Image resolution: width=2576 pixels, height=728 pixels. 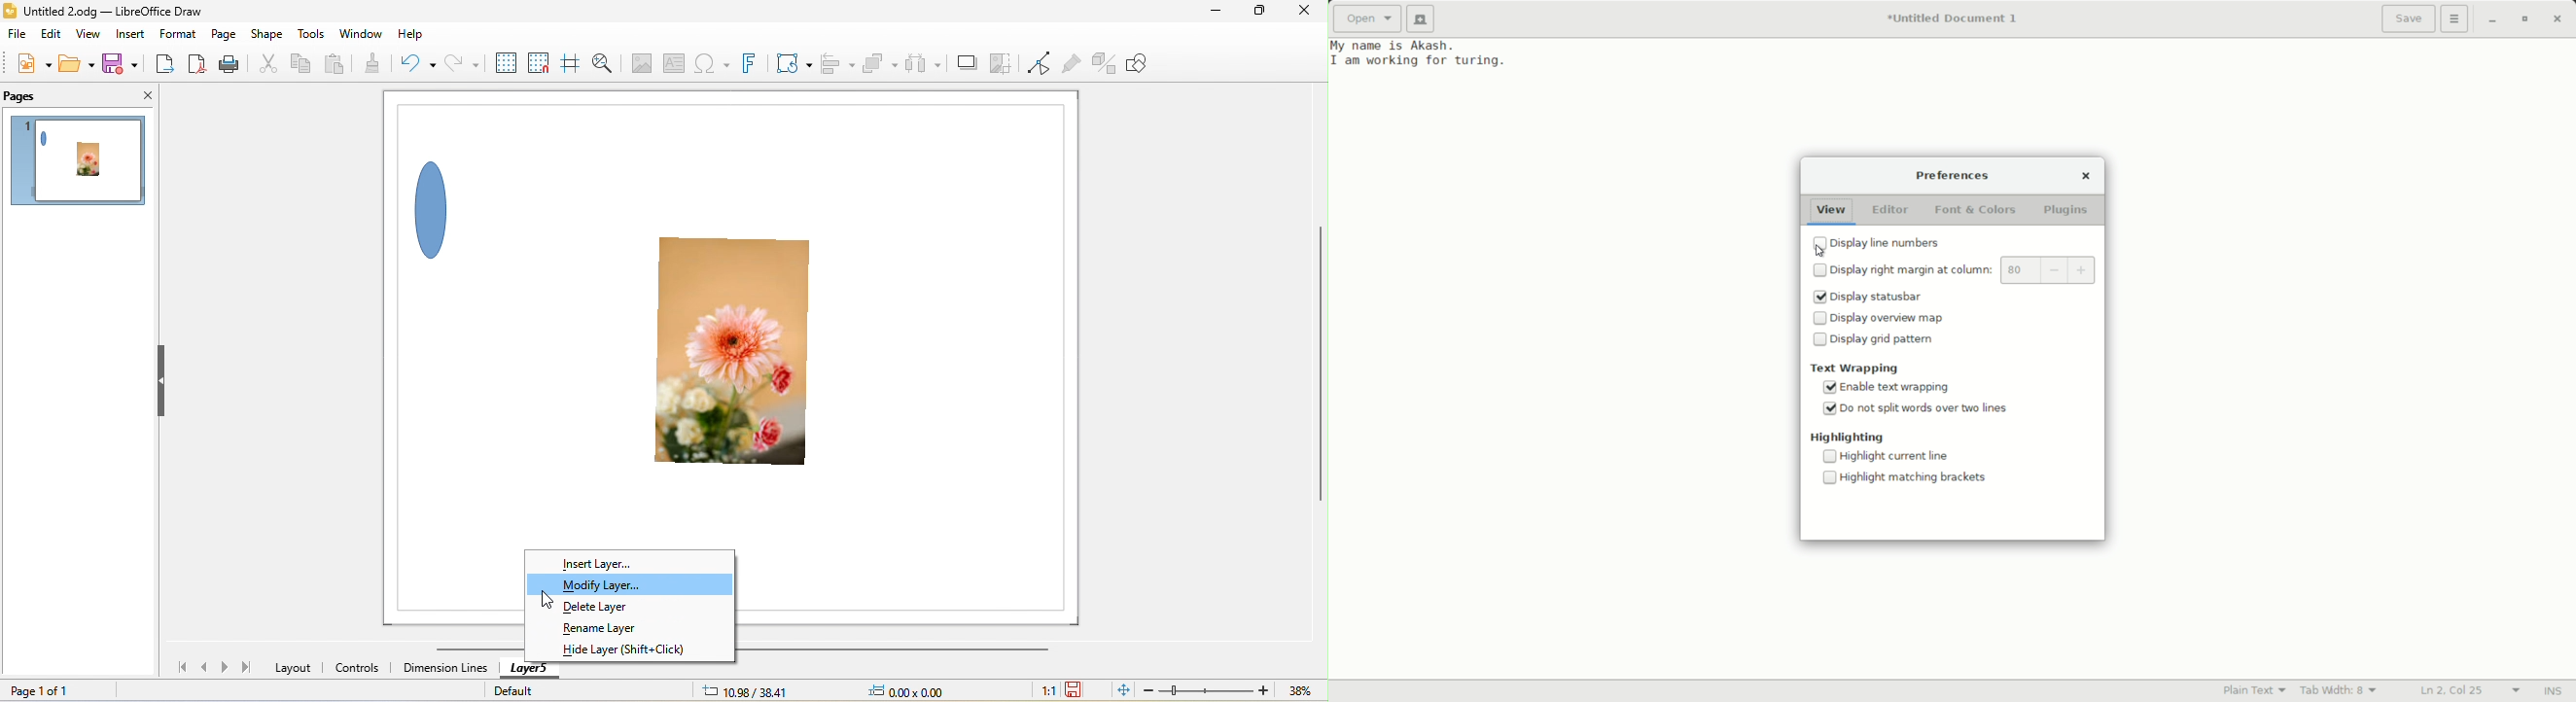 I want to click on margin, so click(x=2021, y=270).